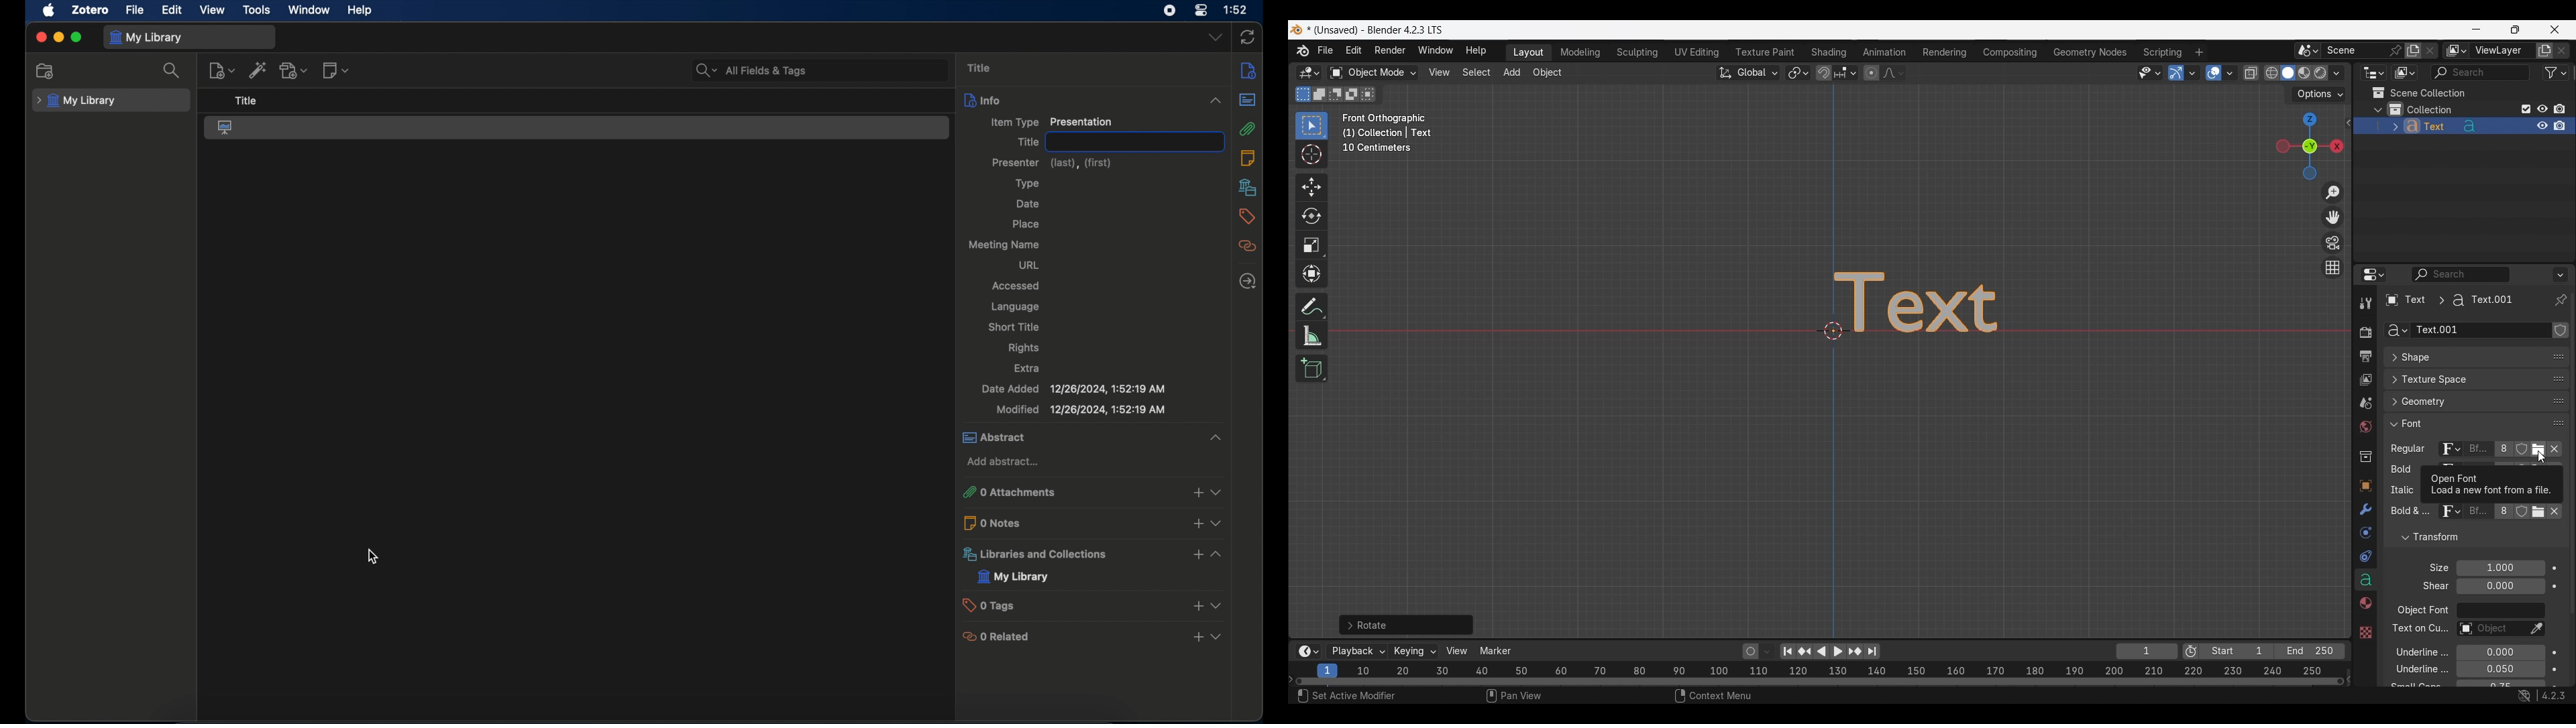 The width and height of the screenshot is (2576, 728). What do you see at coordinates (2198, 52) in the screenshot?
I see `Add workspace` at bounding box center [2198, 52].